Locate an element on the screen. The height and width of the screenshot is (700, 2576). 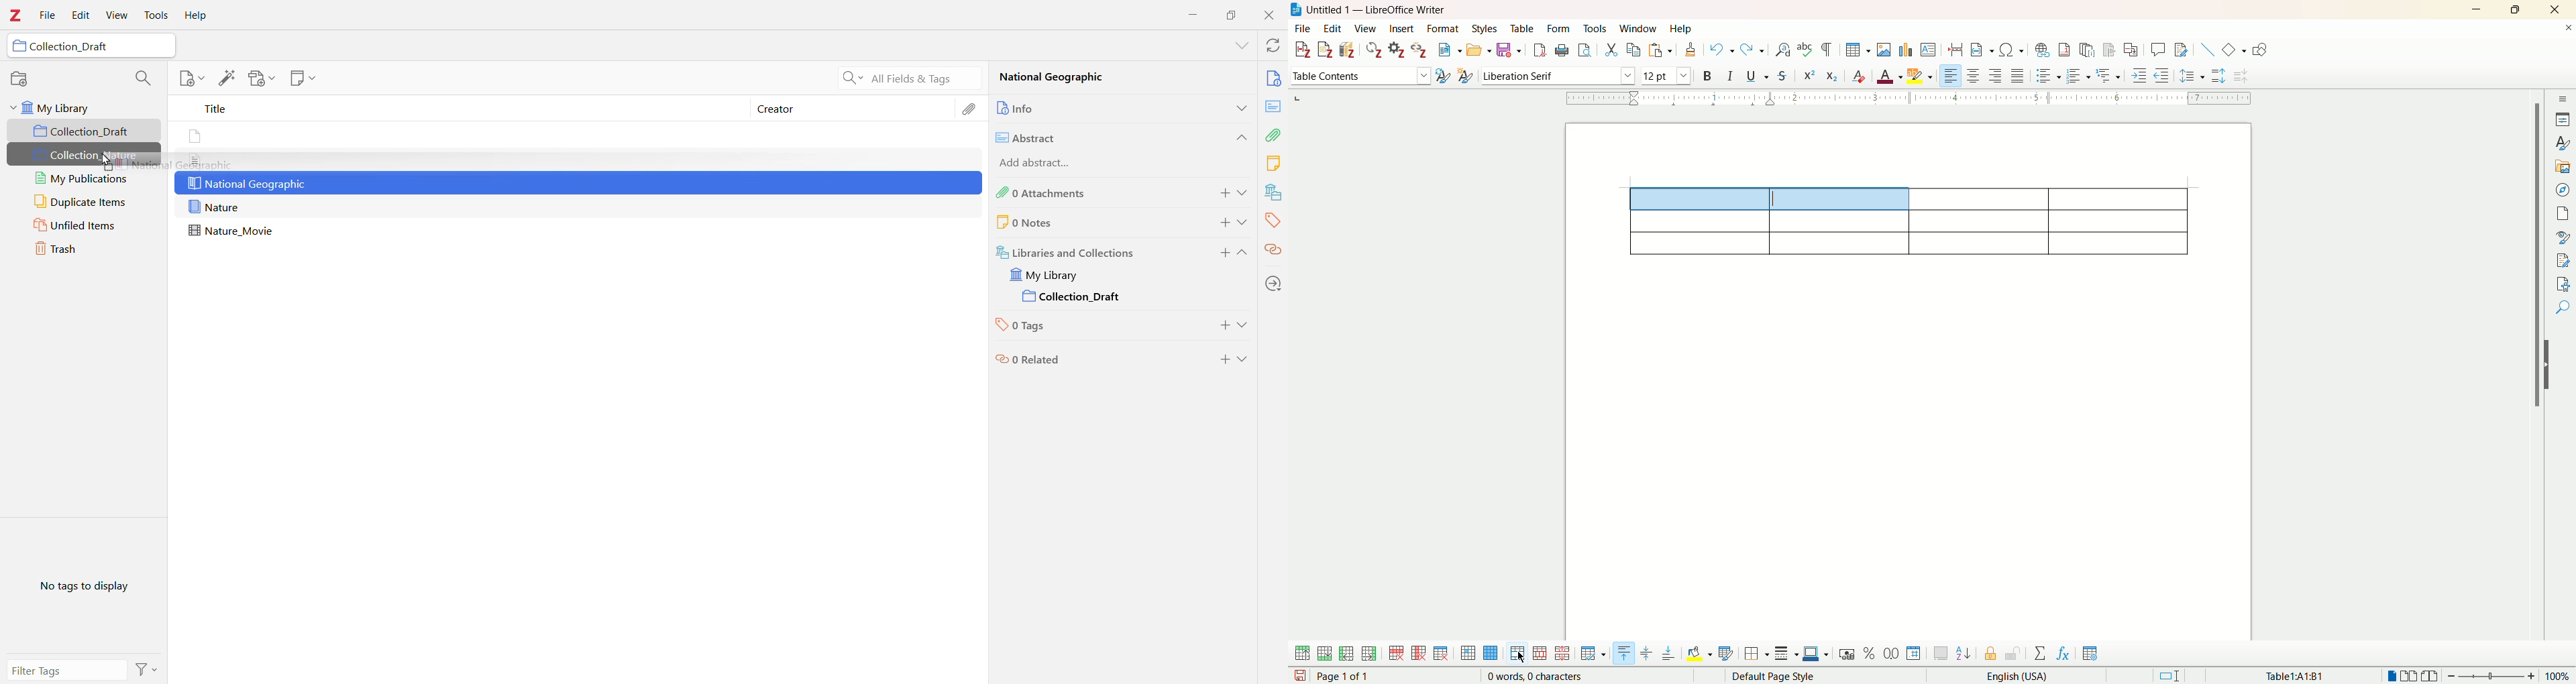
underline is located at coordinates (1758, 78).